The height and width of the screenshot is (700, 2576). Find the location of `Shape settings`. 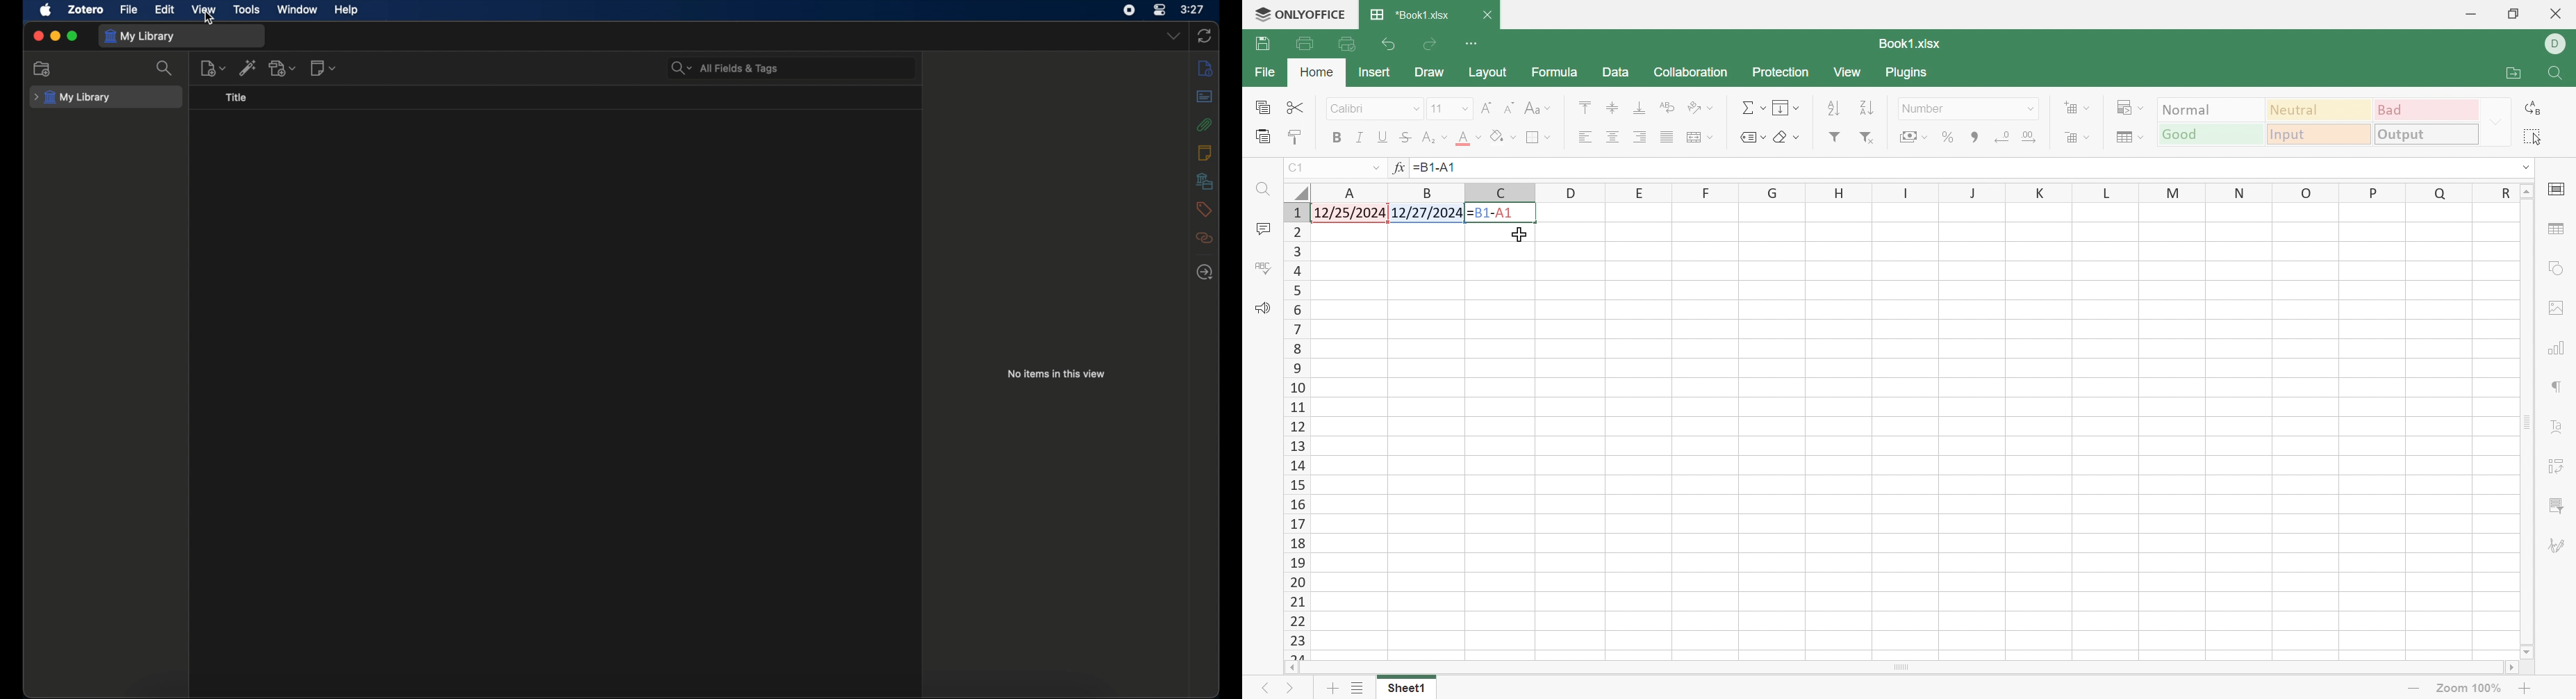

Shape settings is located at coordinates (2557, 270).